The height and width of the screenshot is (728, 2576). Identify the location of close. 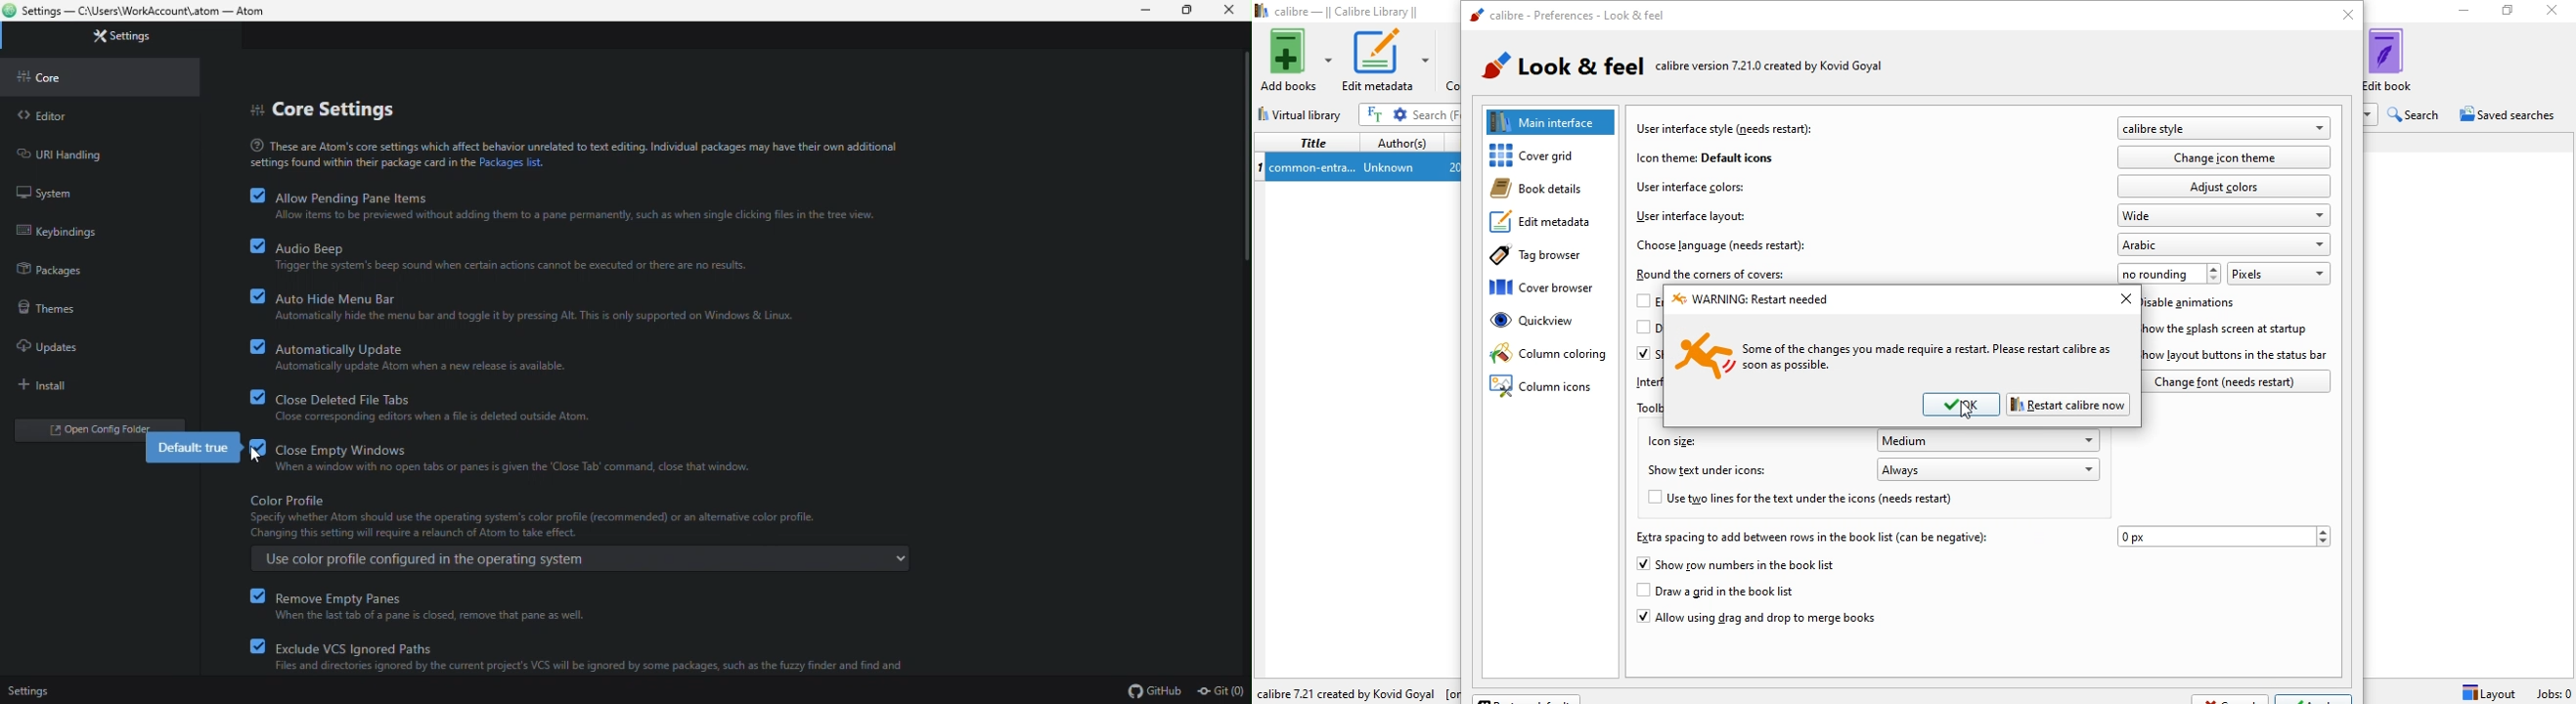
(2123, 299).